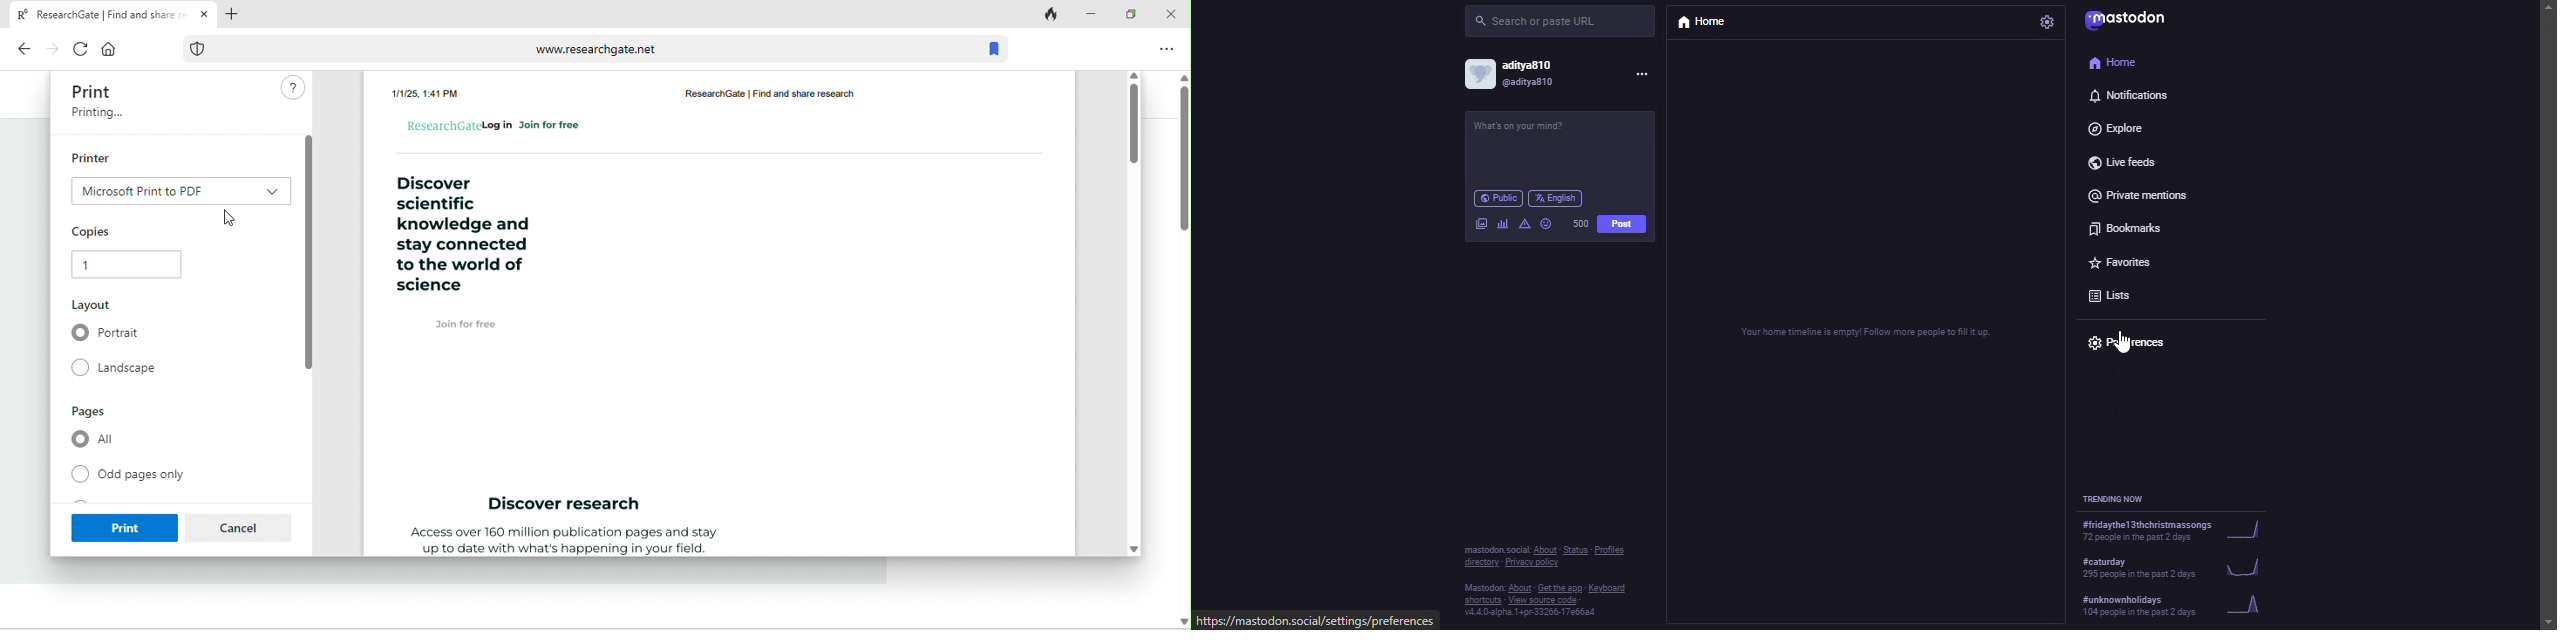 The height and width of the screenshot is (644, 2576). Describe the element at coordinates (94, 157) in the screenshot. I see `printer` at that location.